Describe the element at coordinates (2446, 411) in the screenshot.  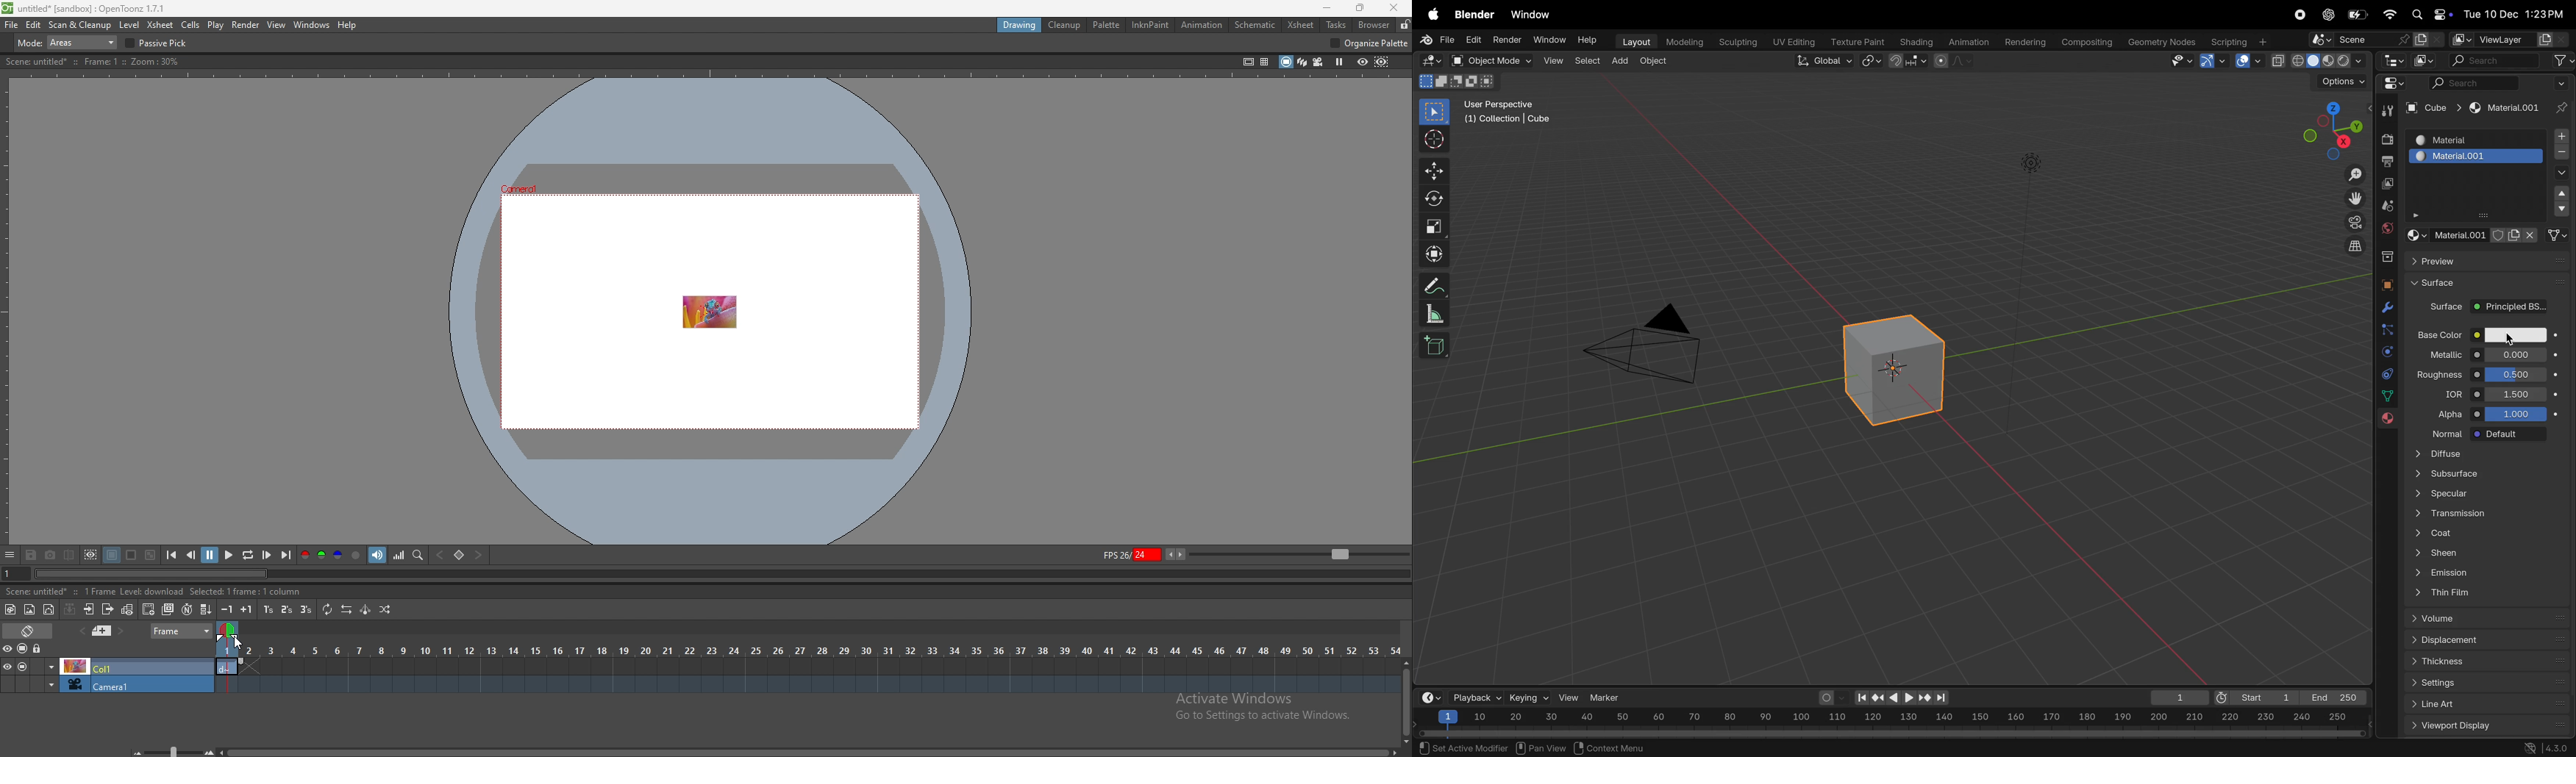
I see `alpha` at that location.